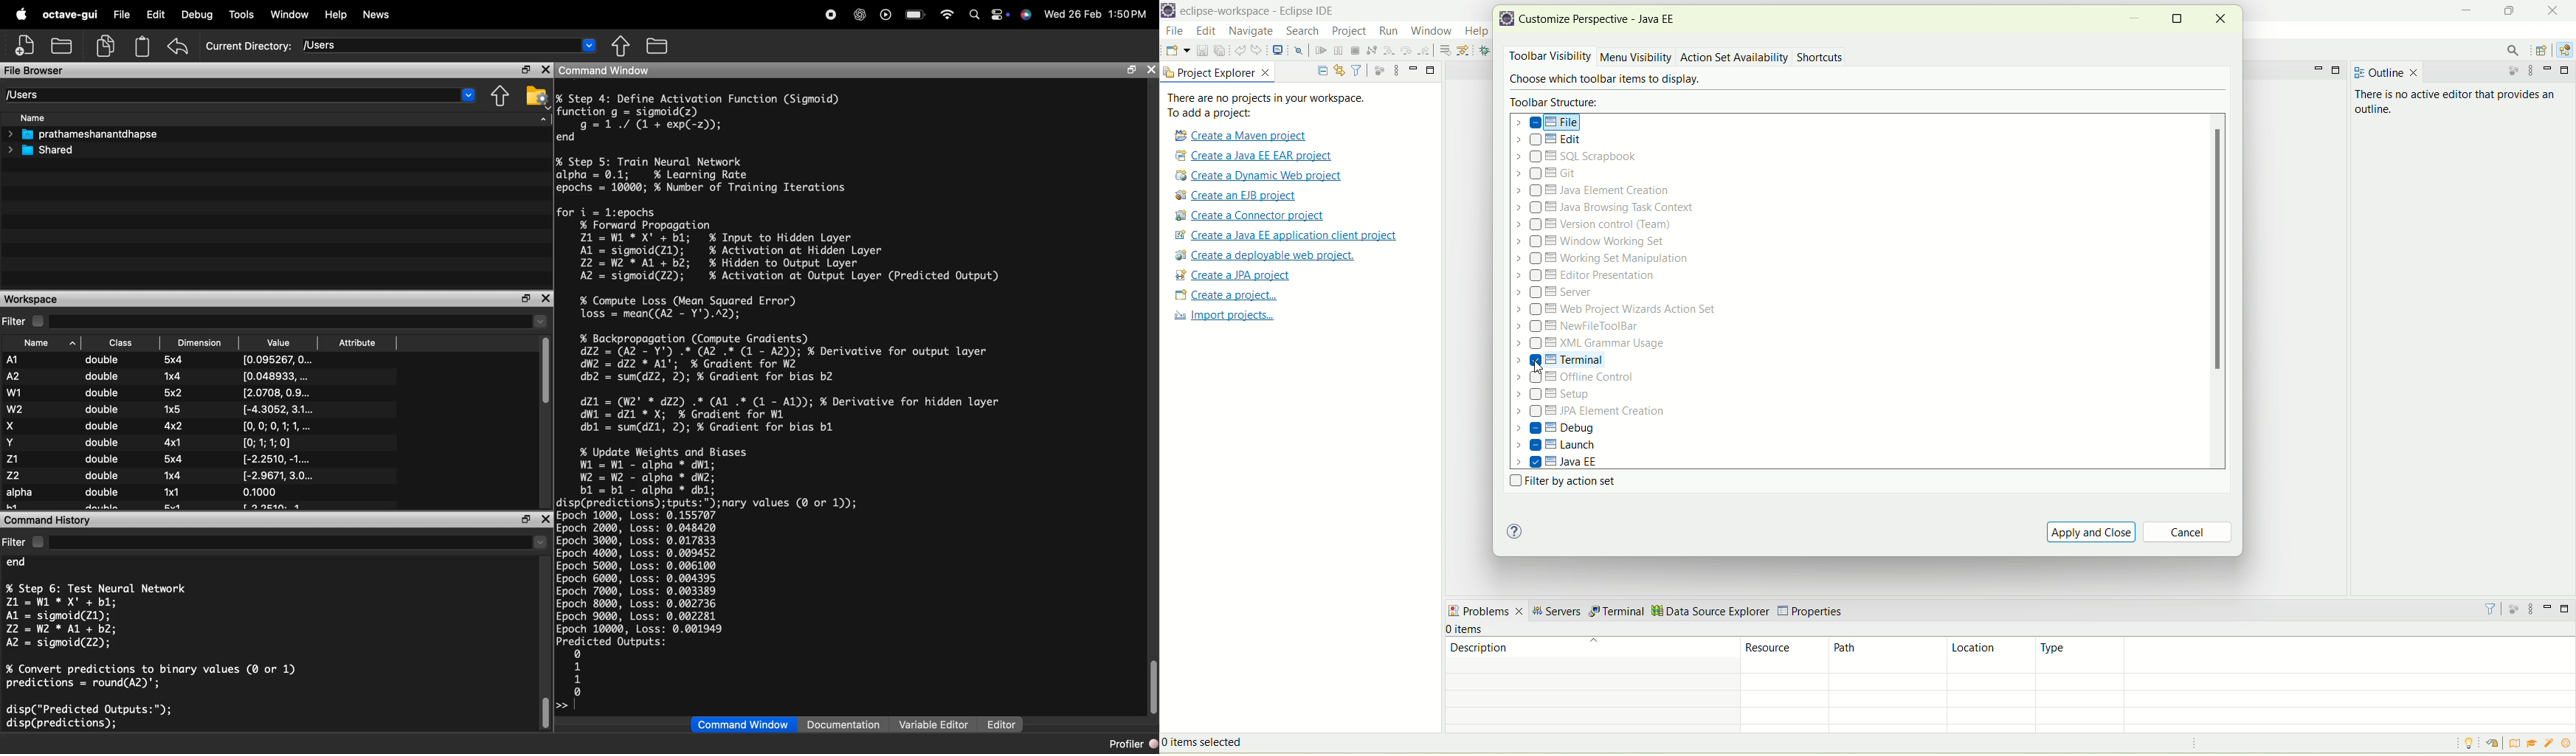 Image resolution: width=2576 pixels, height=756 pixels. Describe the element at coordinates (1240, 196) in the screenshot. I see `create a EJB project` at that location.